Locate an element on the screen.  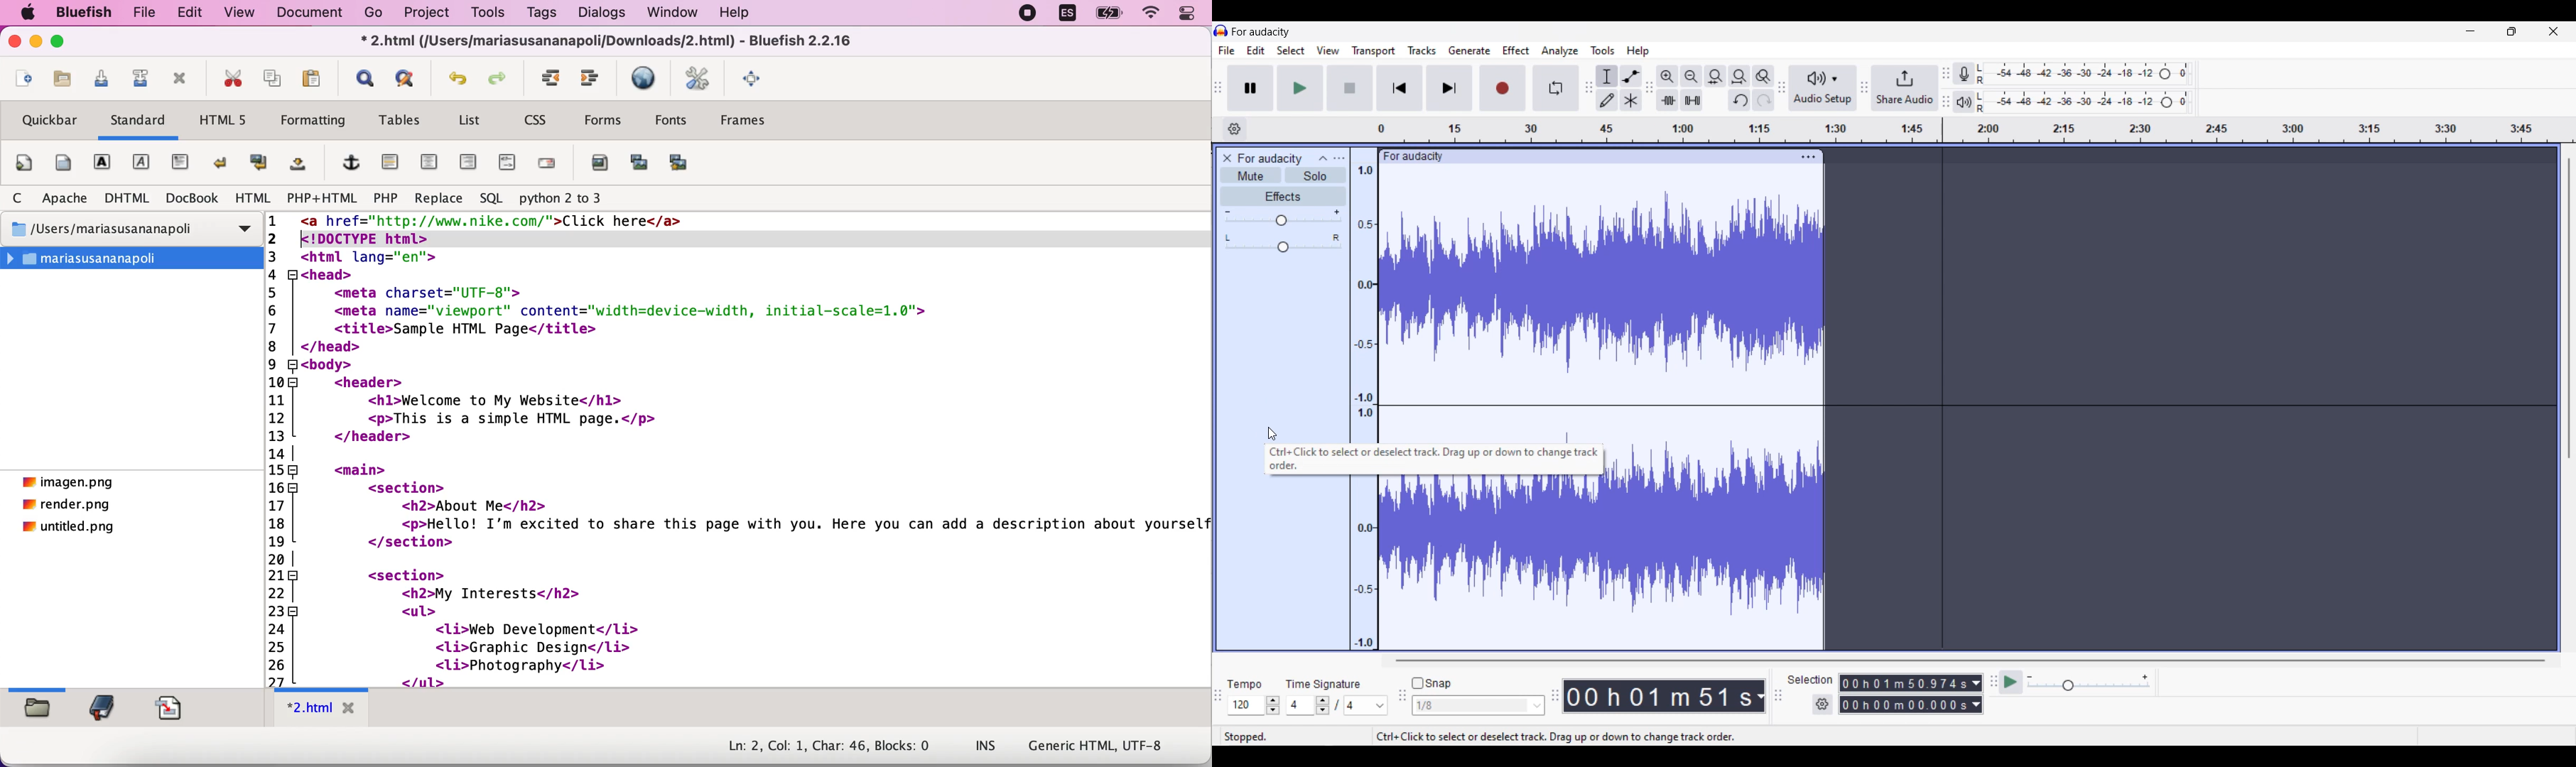
cut is located at coordinates (230, 77).